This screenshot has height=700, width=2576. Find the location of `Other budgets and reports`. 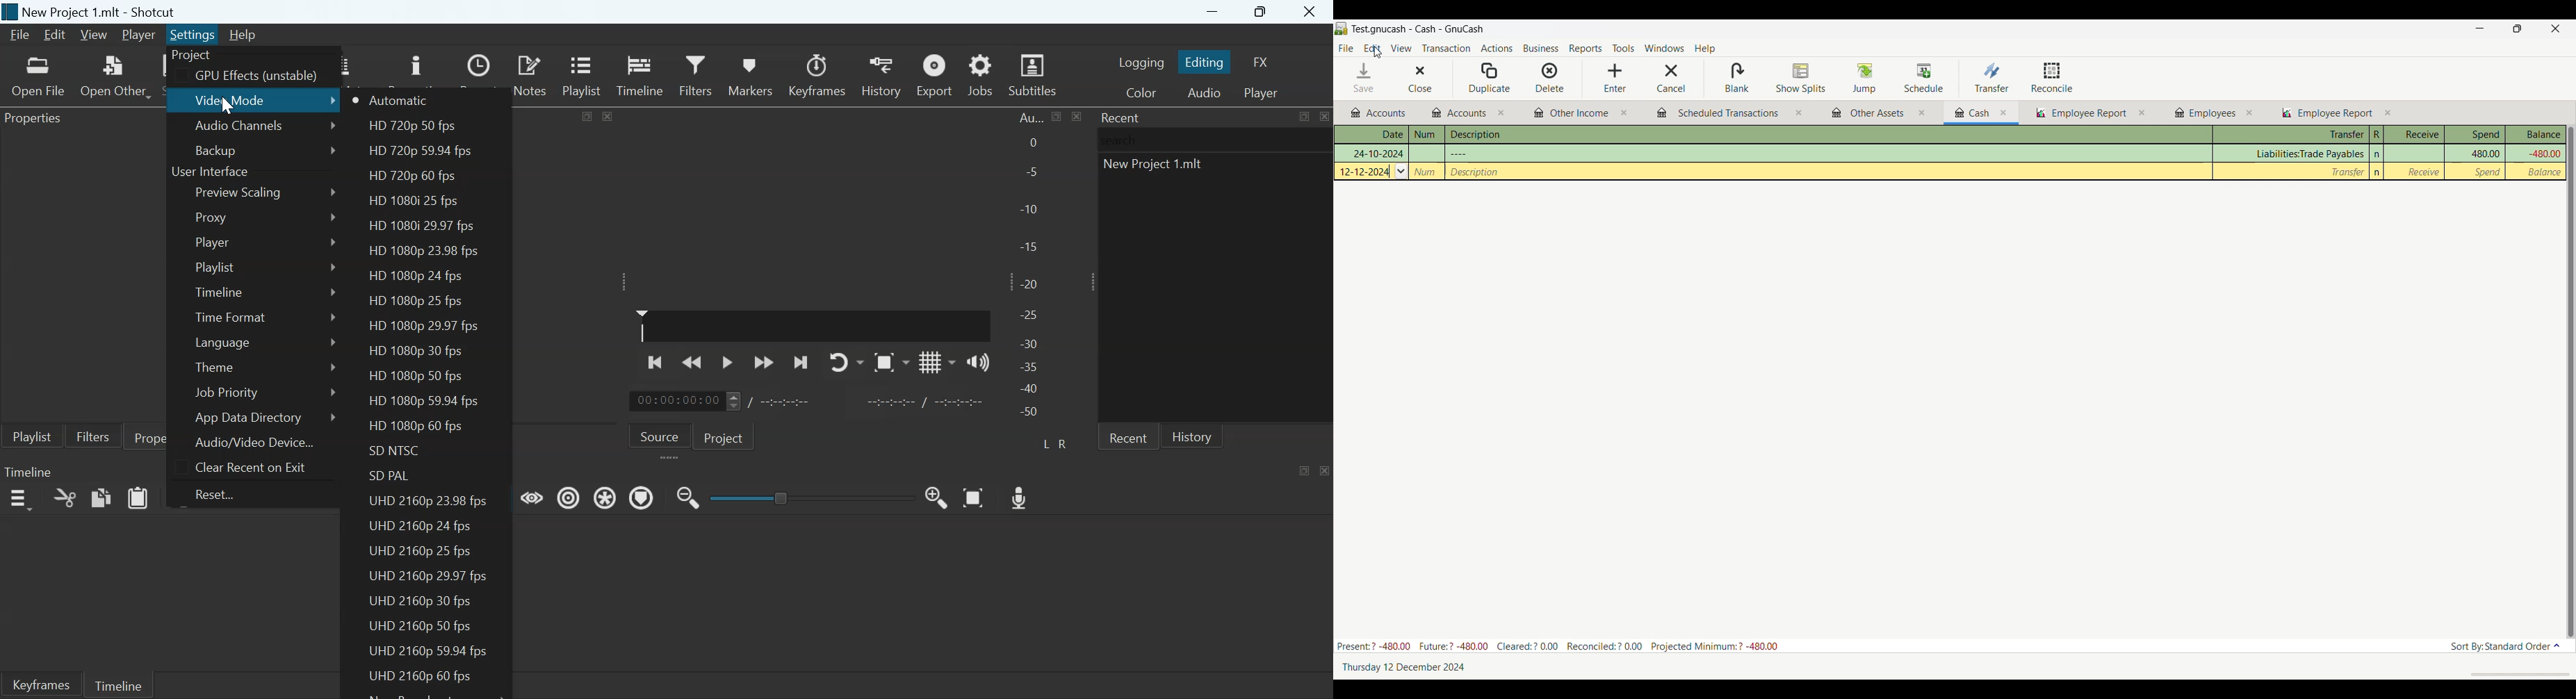

Other budgets and reports is located at coordinates (1869, 114).